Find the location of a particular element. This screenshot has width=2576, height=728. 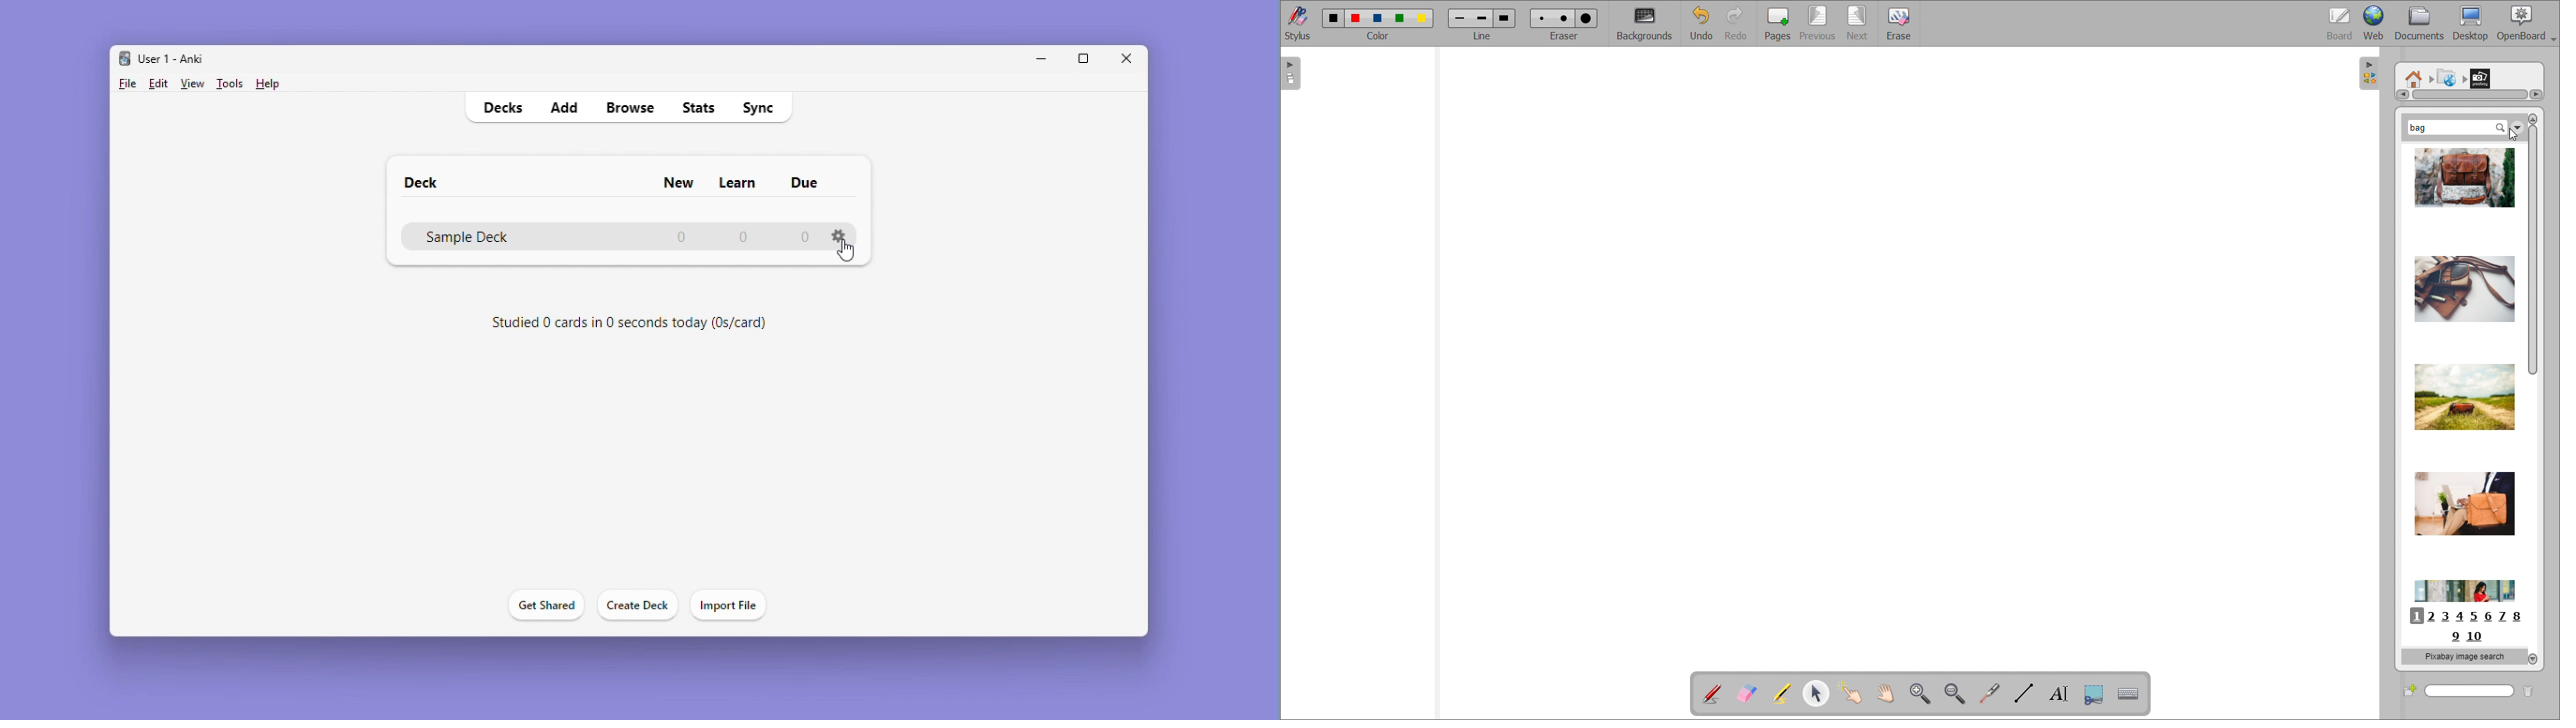

Studied 0 cards in 0 seconds today (0s/card) is located at coordinates (641, 325).